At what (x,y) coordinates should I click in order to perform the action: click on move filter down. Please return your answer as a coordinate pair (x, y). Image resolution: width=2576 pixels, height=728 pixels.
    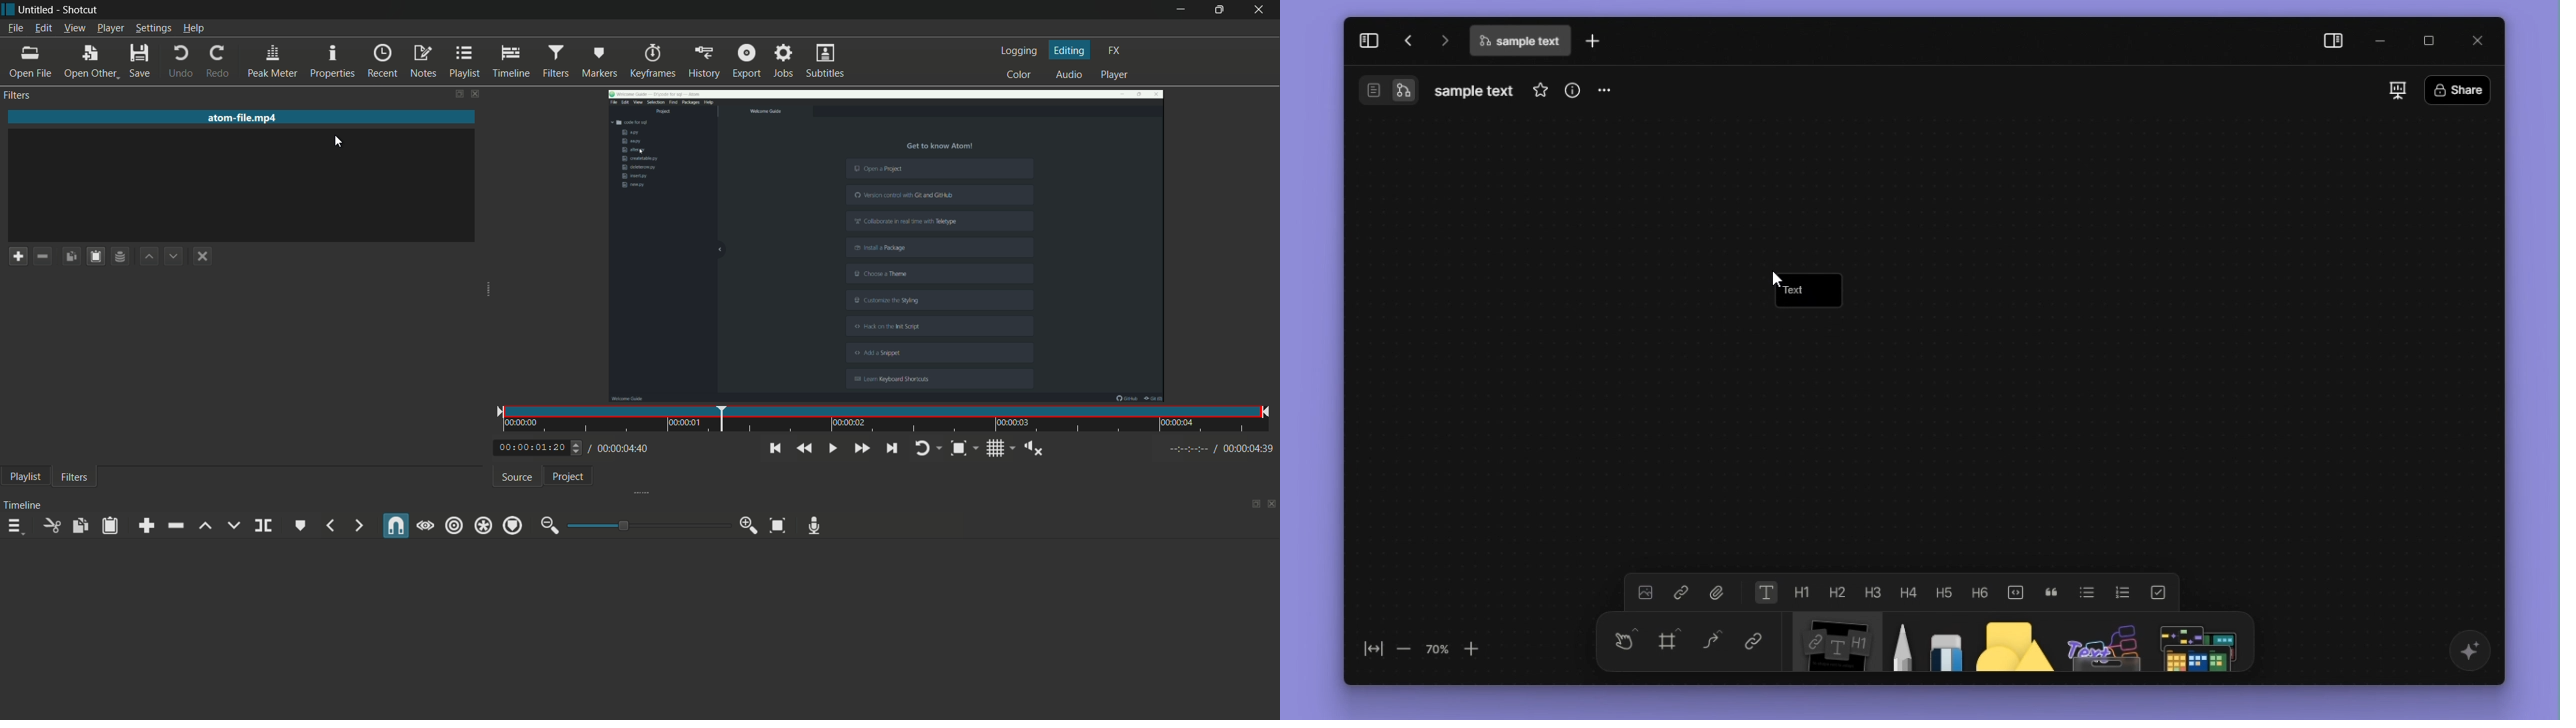
    Looking at the image, I should click on (175, 256).